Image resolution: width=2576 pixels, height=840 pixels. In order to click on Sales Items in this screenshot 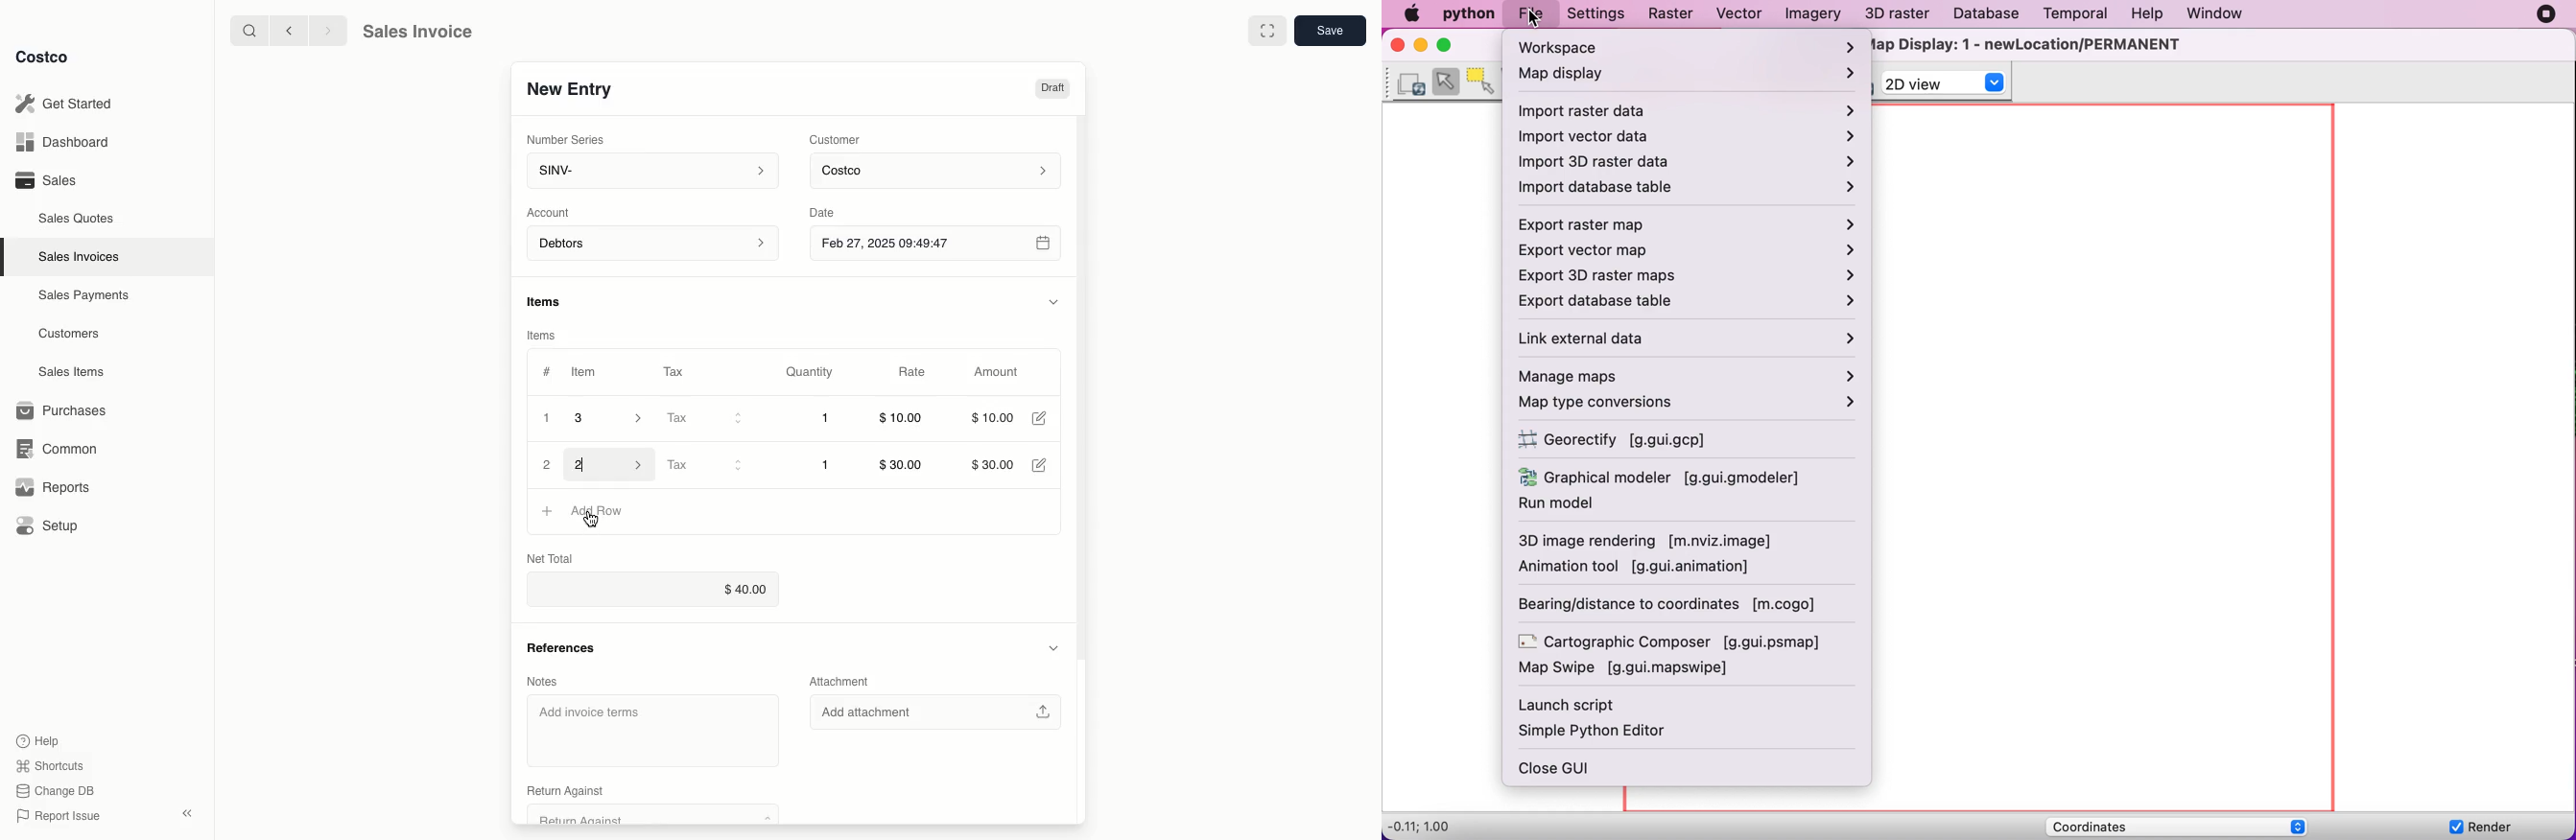, I will do `click(74, 370)`.